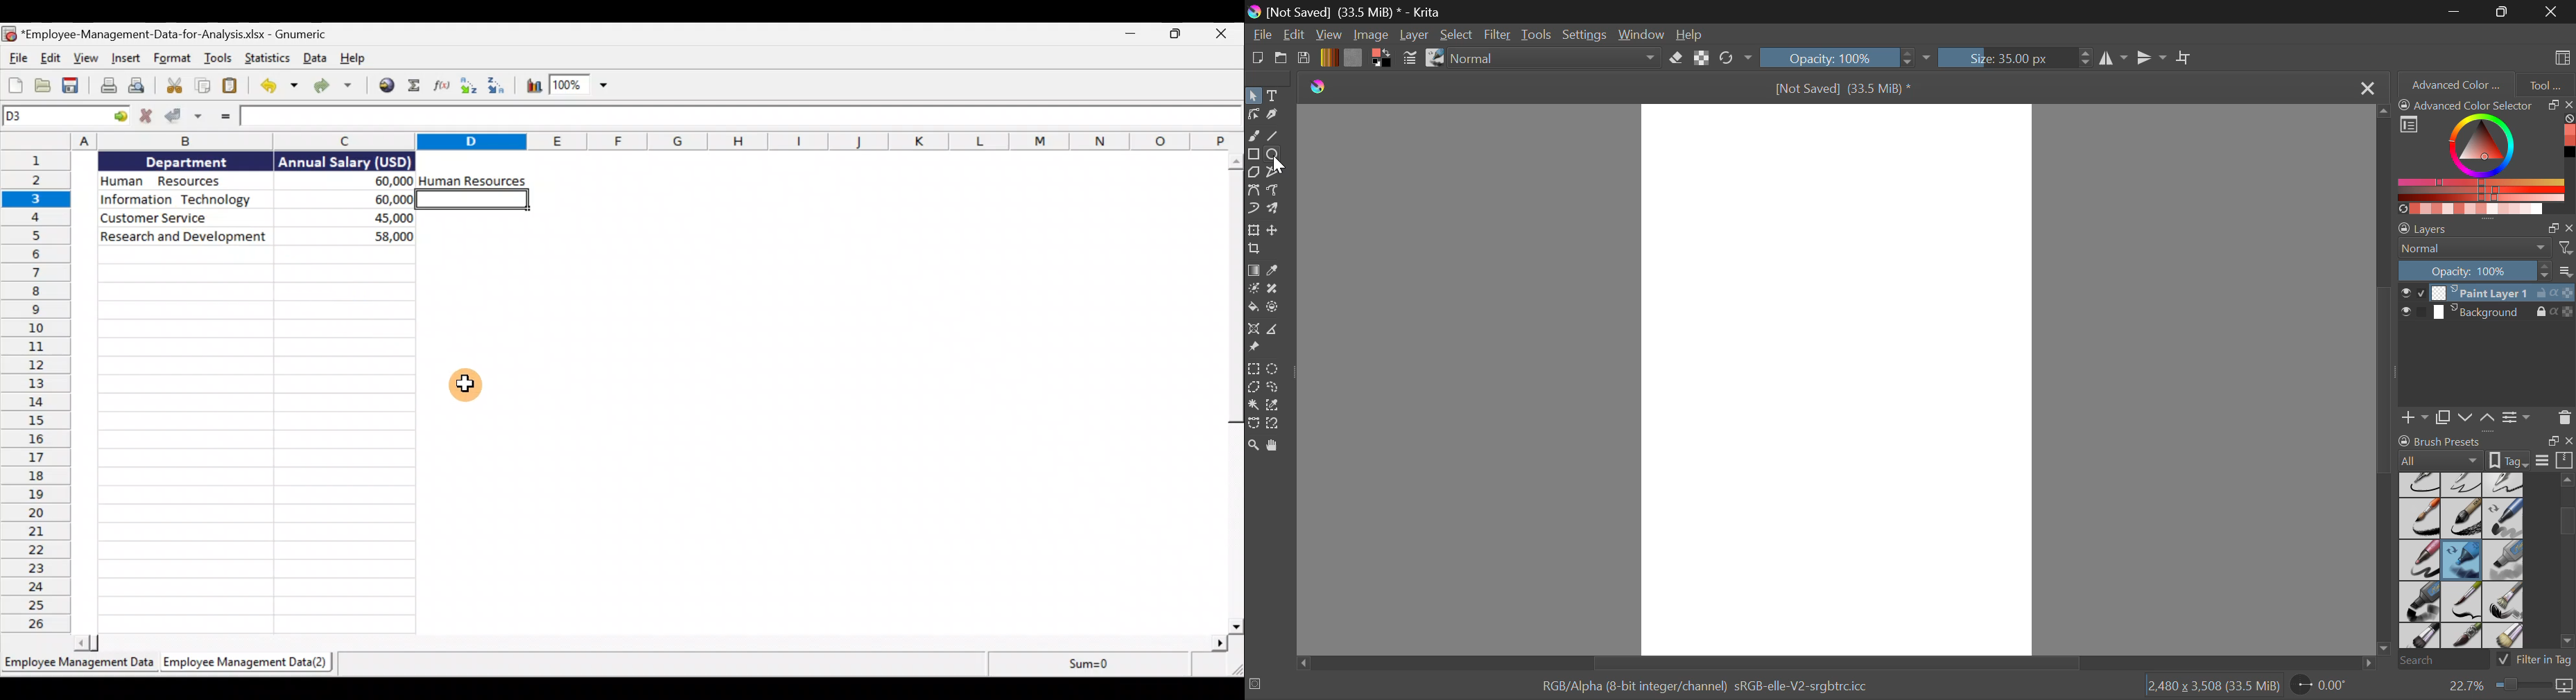 Image resolution: width=2576 pixels, height=700 pixels. What do you see at coordinates (2486, 248) in the screenshot?
I see `Blending Mode` at bounding box center [2486, 248].